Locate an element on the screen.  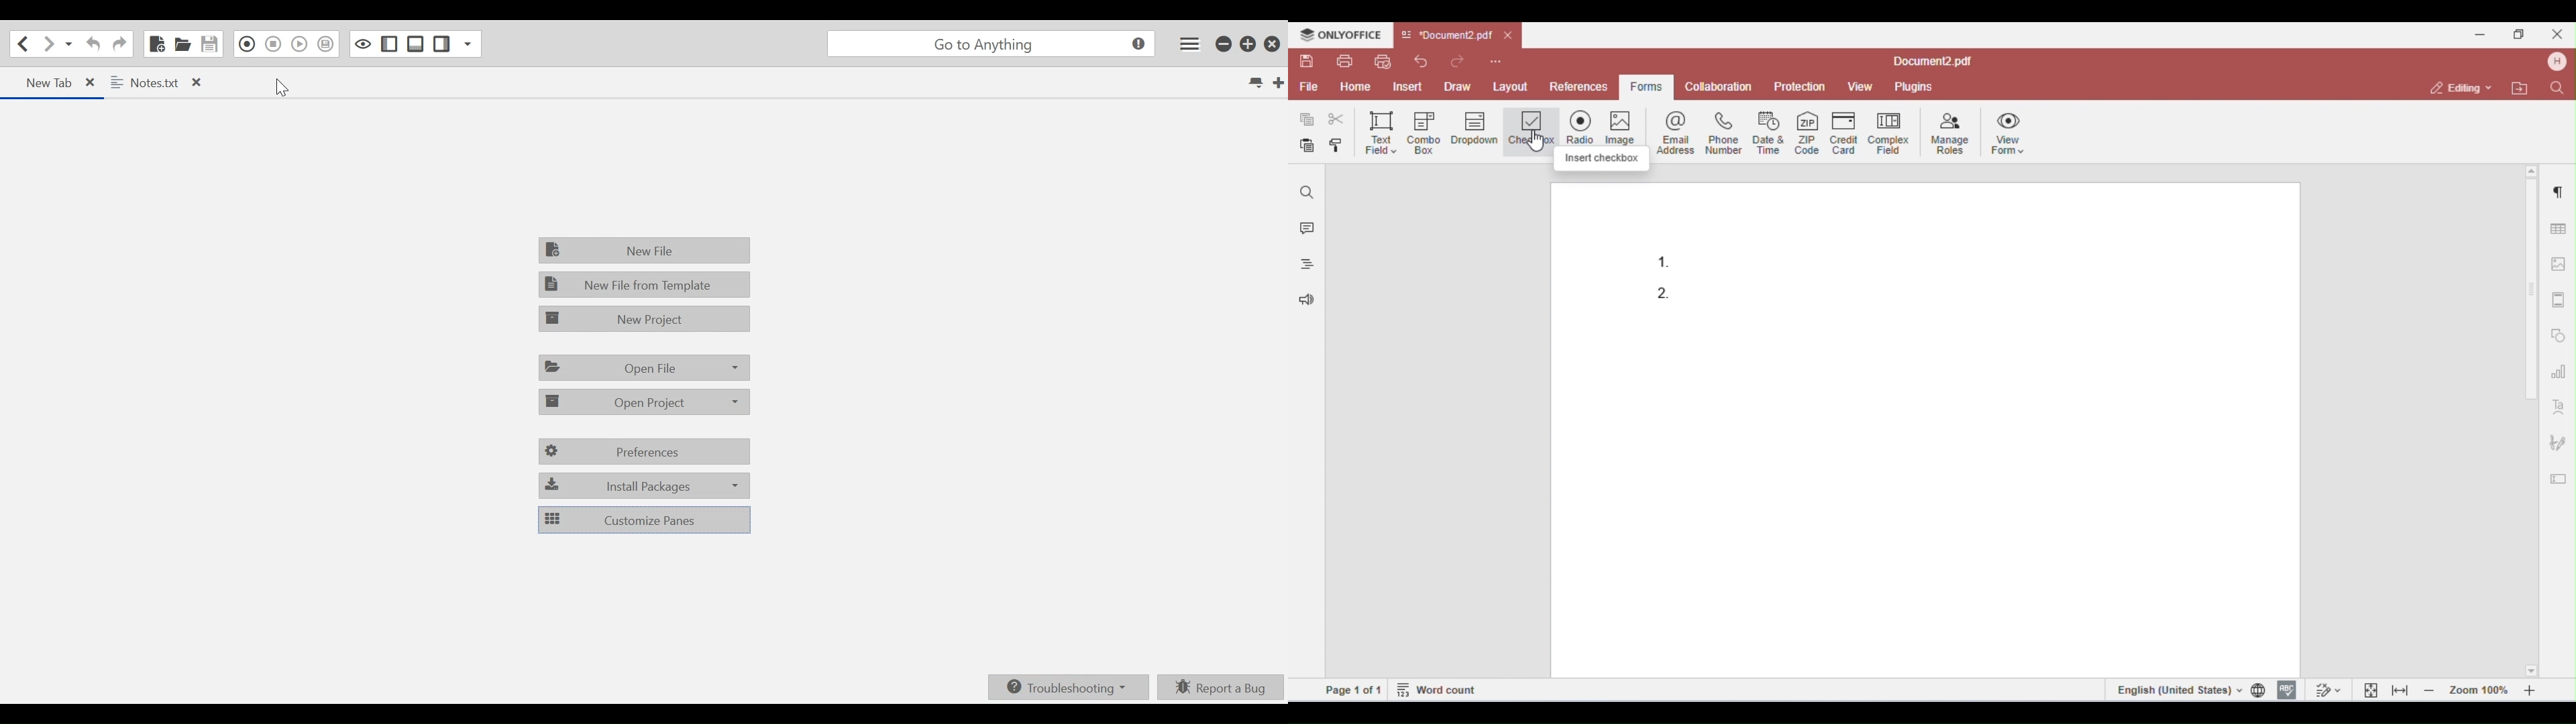
Open File is located at coordinates (643, 369).